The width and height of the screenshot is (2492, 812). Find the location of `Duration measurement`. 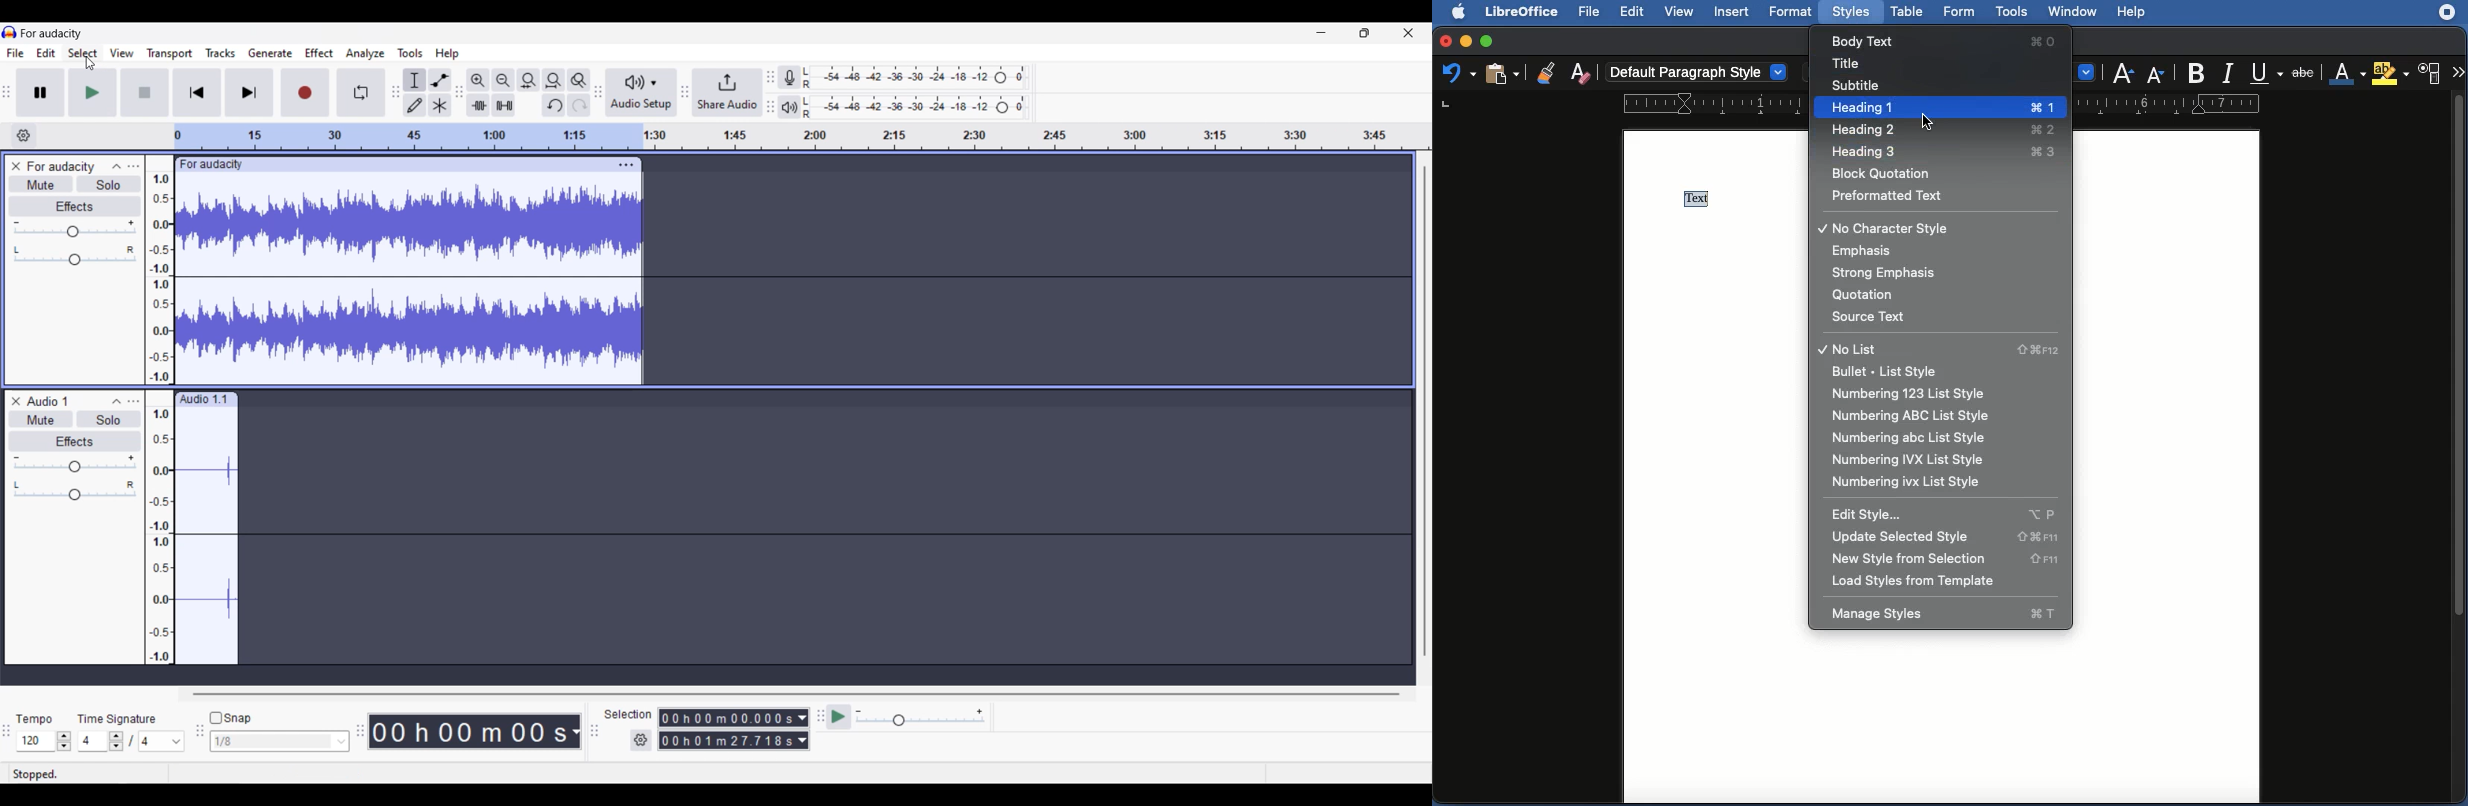

Duration measurement is located at coordinates (576, 731).